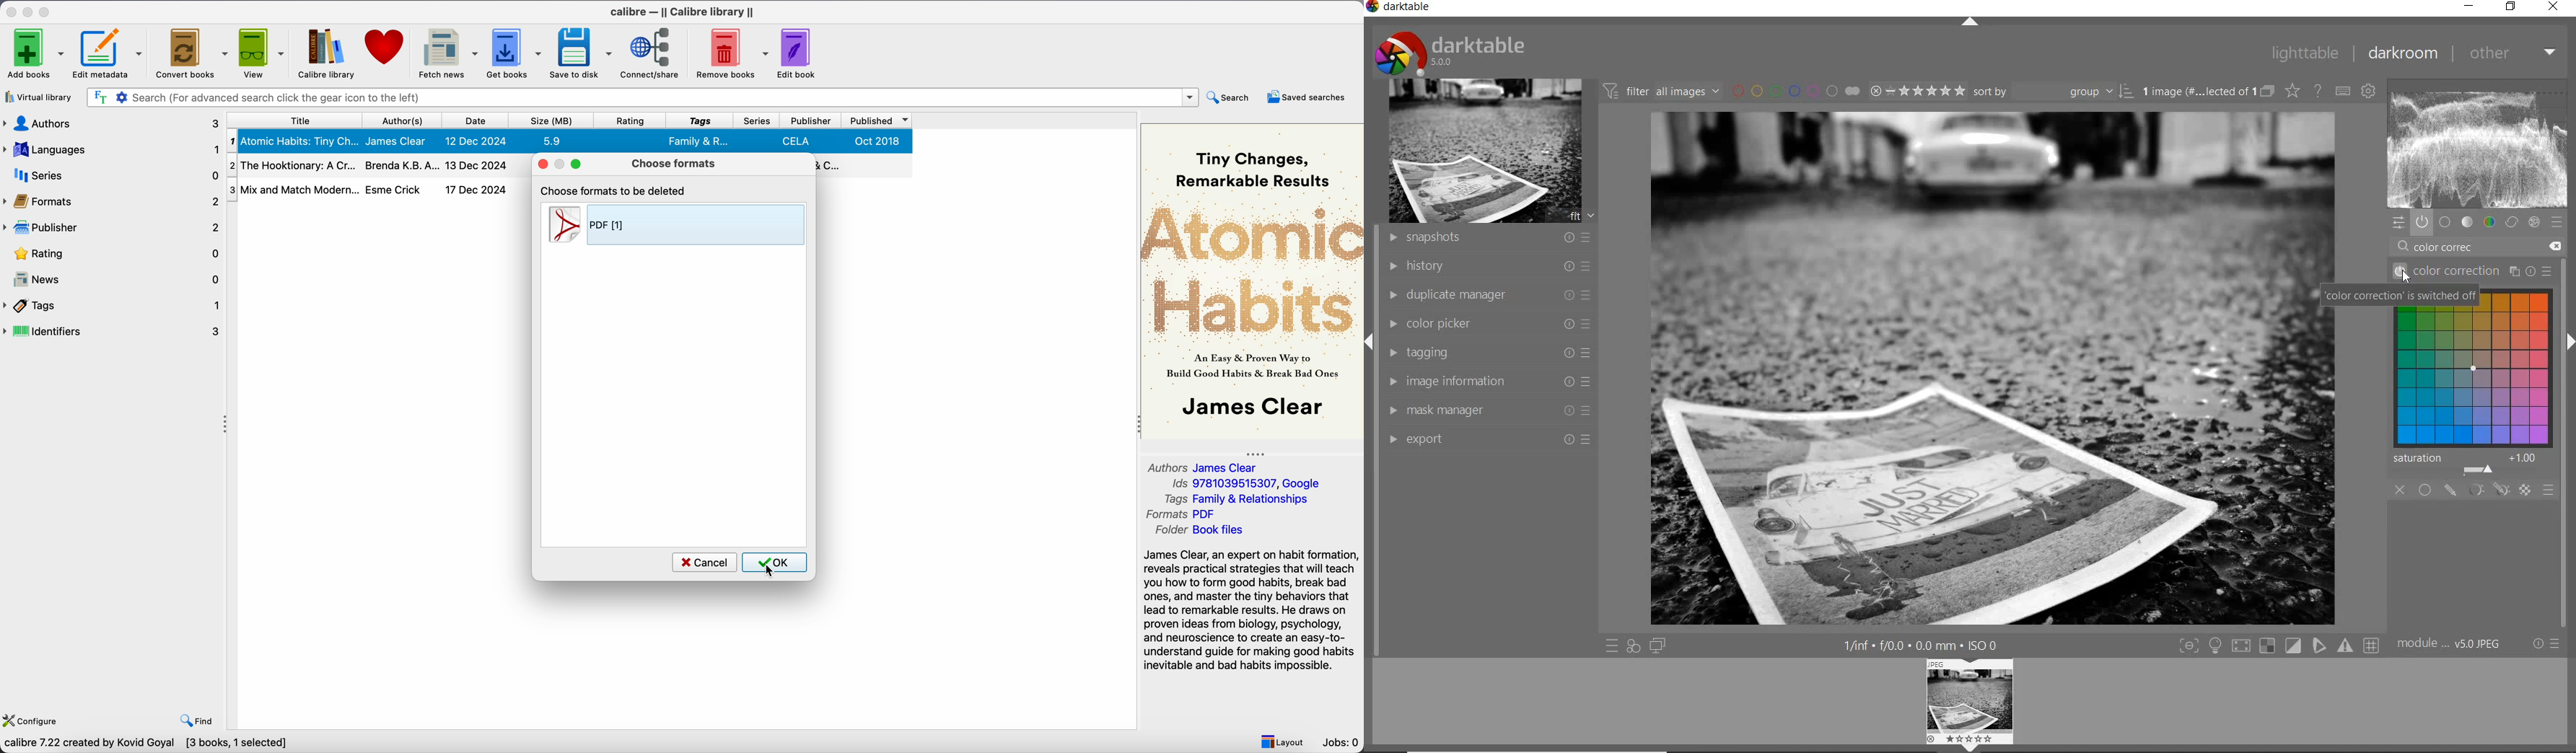 This screenshot has height=756, width=2576. What do you see at coordinates (541, 164) in the screenshot?
I see `close` at bounding box center [541, 164].